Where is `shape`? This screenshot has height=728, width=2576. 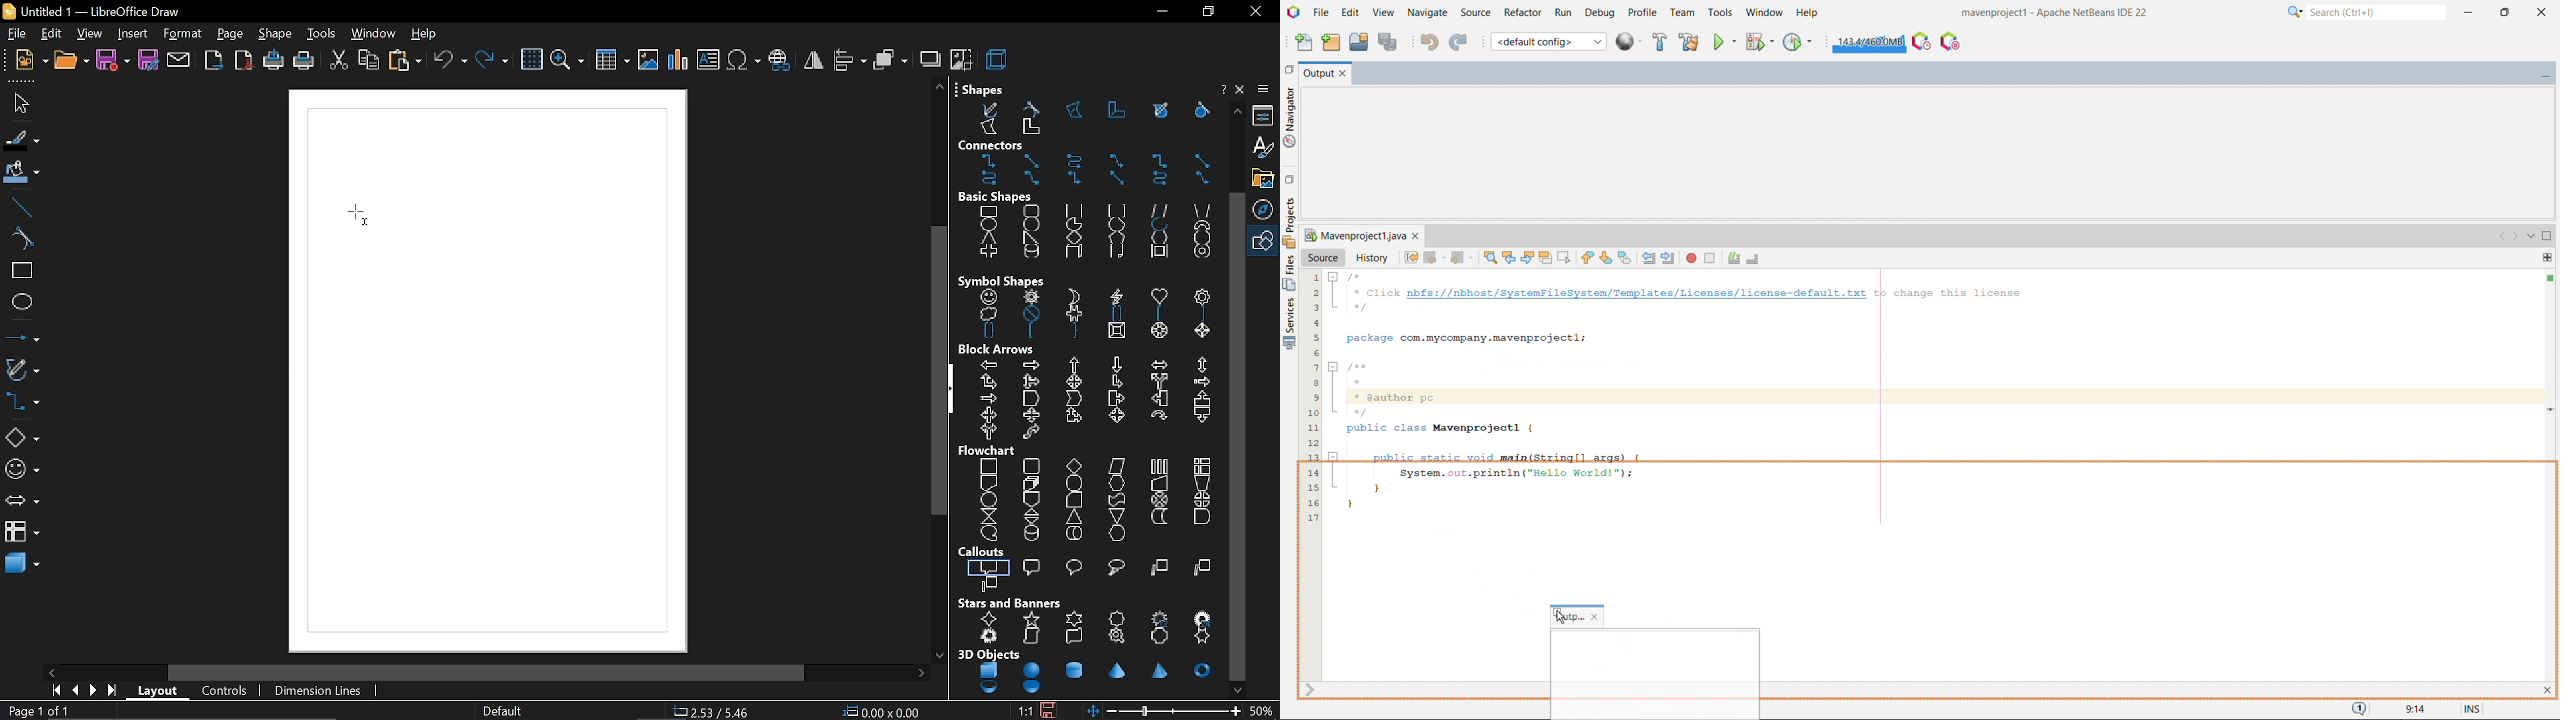 shape is located at coordinates (277, 35).